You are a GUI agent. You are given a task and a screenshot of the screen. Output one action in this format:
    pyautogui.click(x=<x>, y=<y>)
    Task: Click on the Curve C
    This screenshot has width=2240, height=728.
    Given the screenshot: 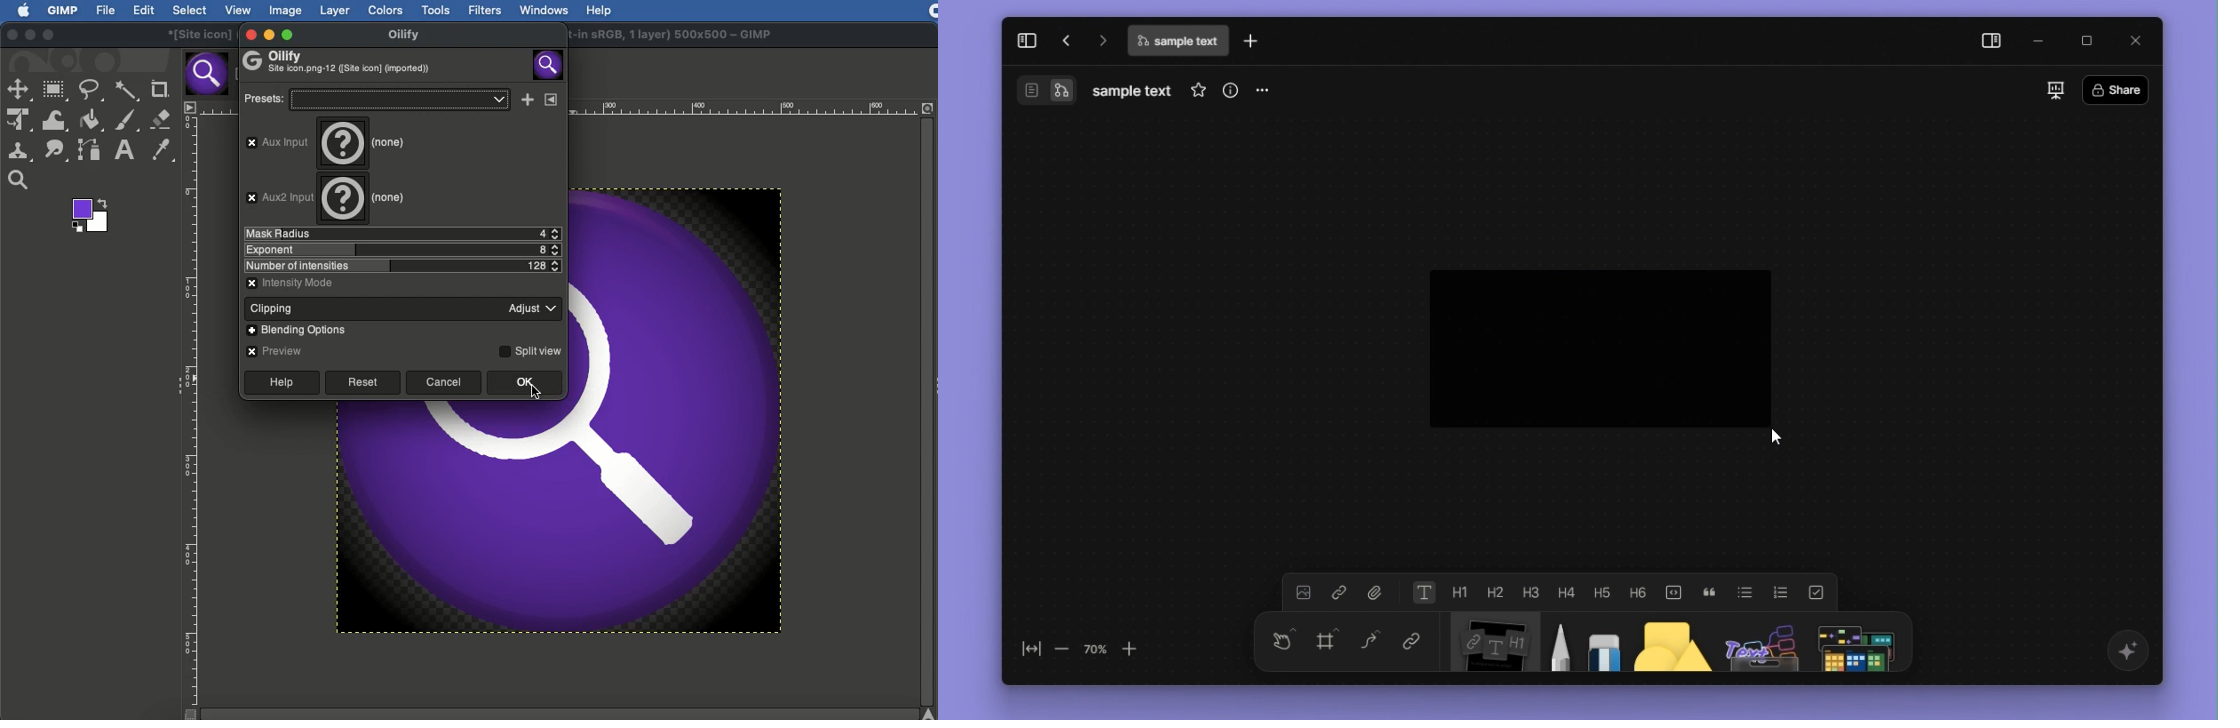 What is the action you would take?
    pyautogui.click(x=1370, y=644)
    